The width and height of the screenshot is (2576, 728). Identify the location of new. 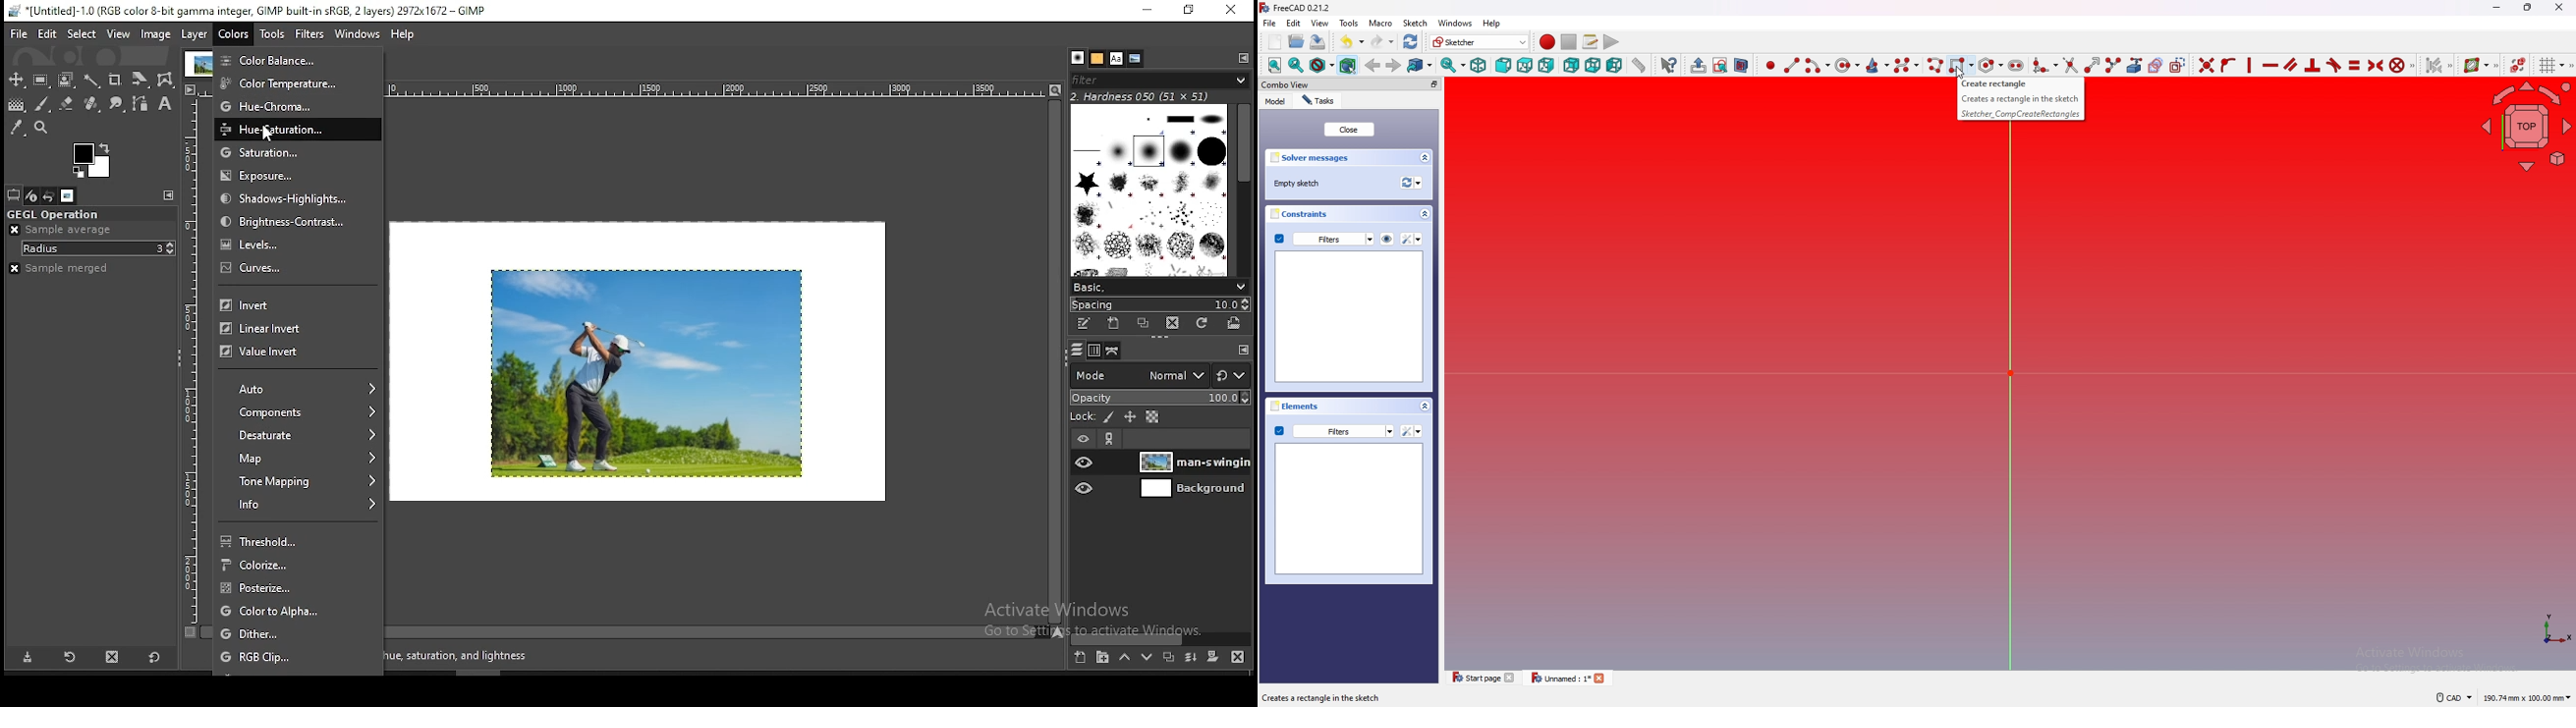
(1275, 41).